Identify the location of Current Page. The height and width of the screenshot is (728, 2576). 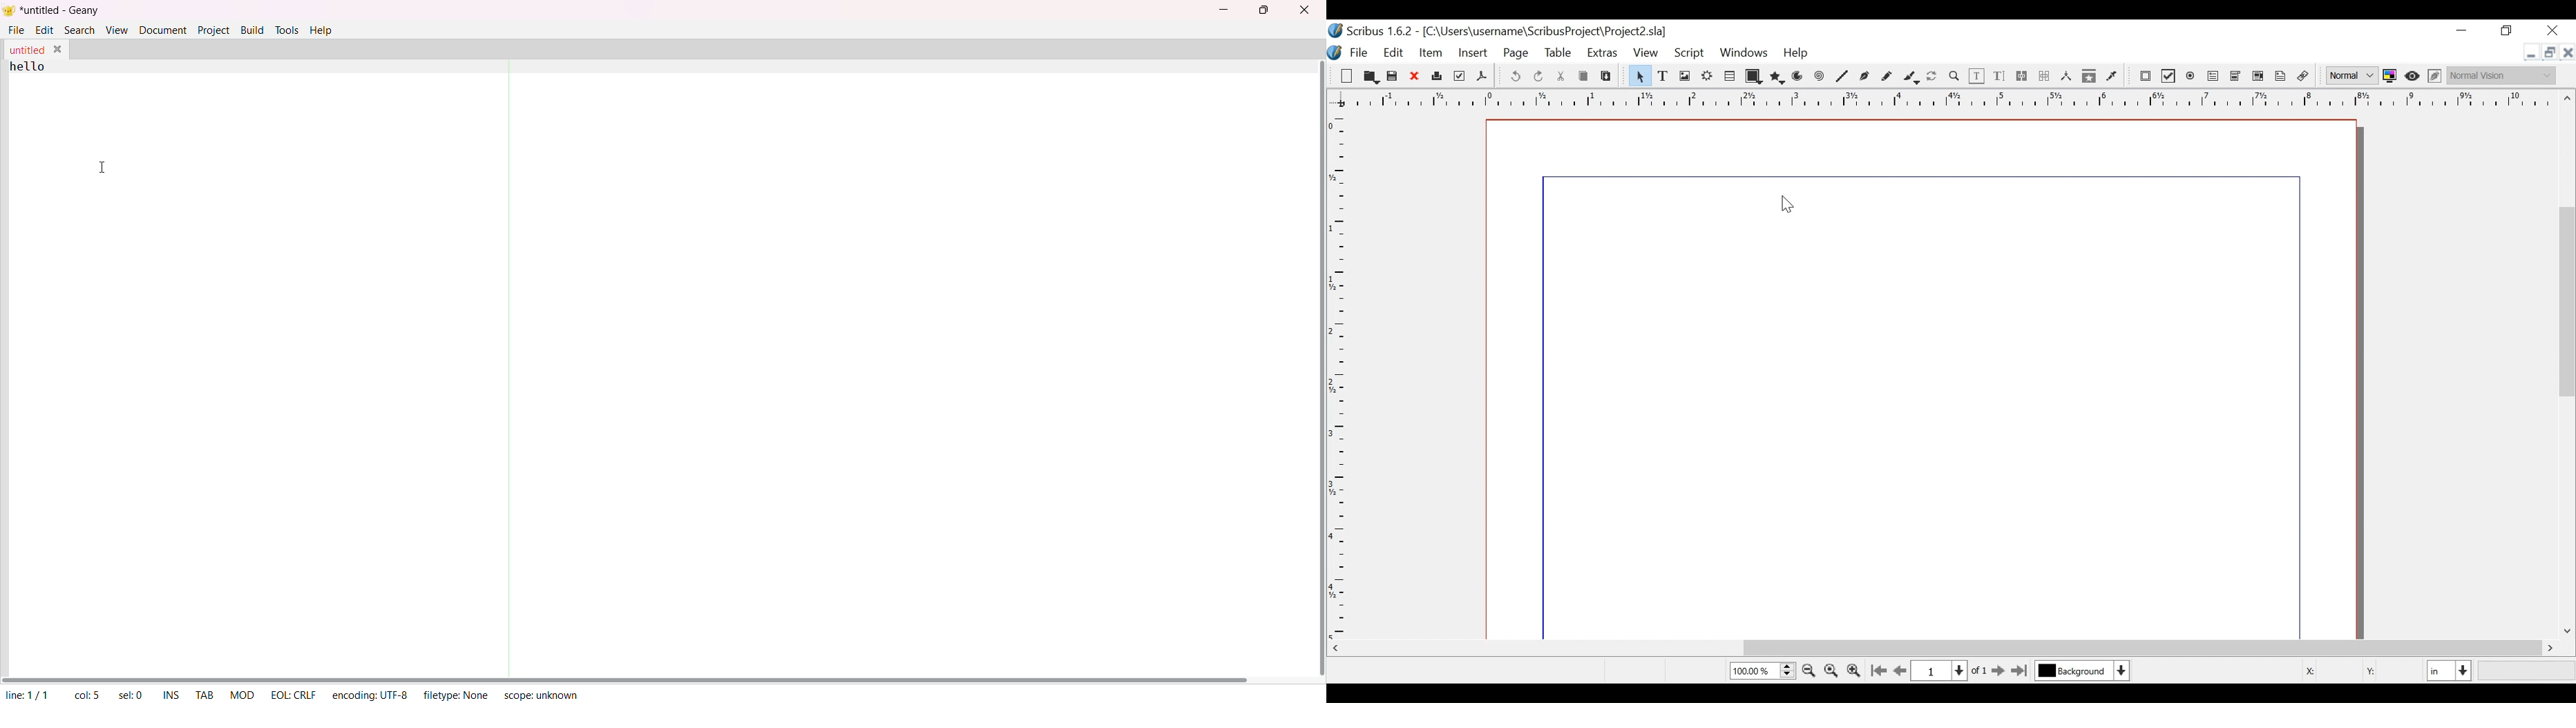
(1939, 670).